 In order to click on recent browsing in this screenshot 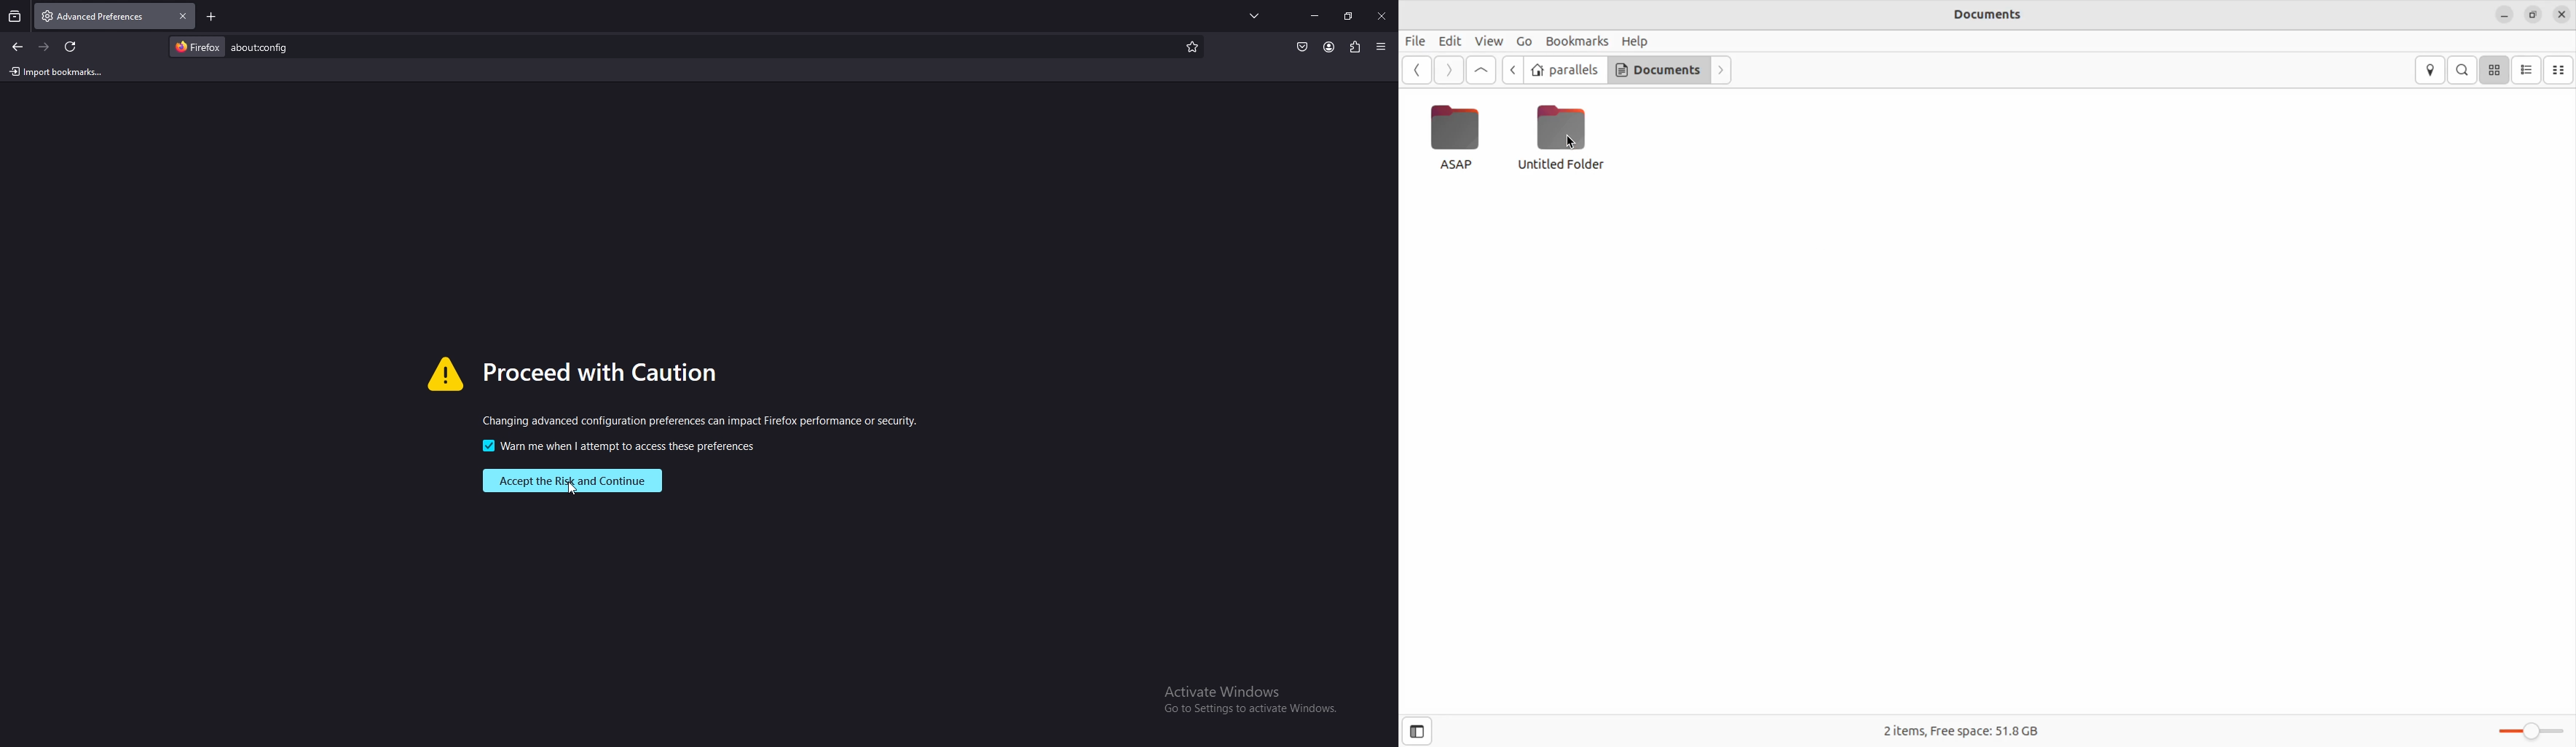, I will do `click(15, 17)`.